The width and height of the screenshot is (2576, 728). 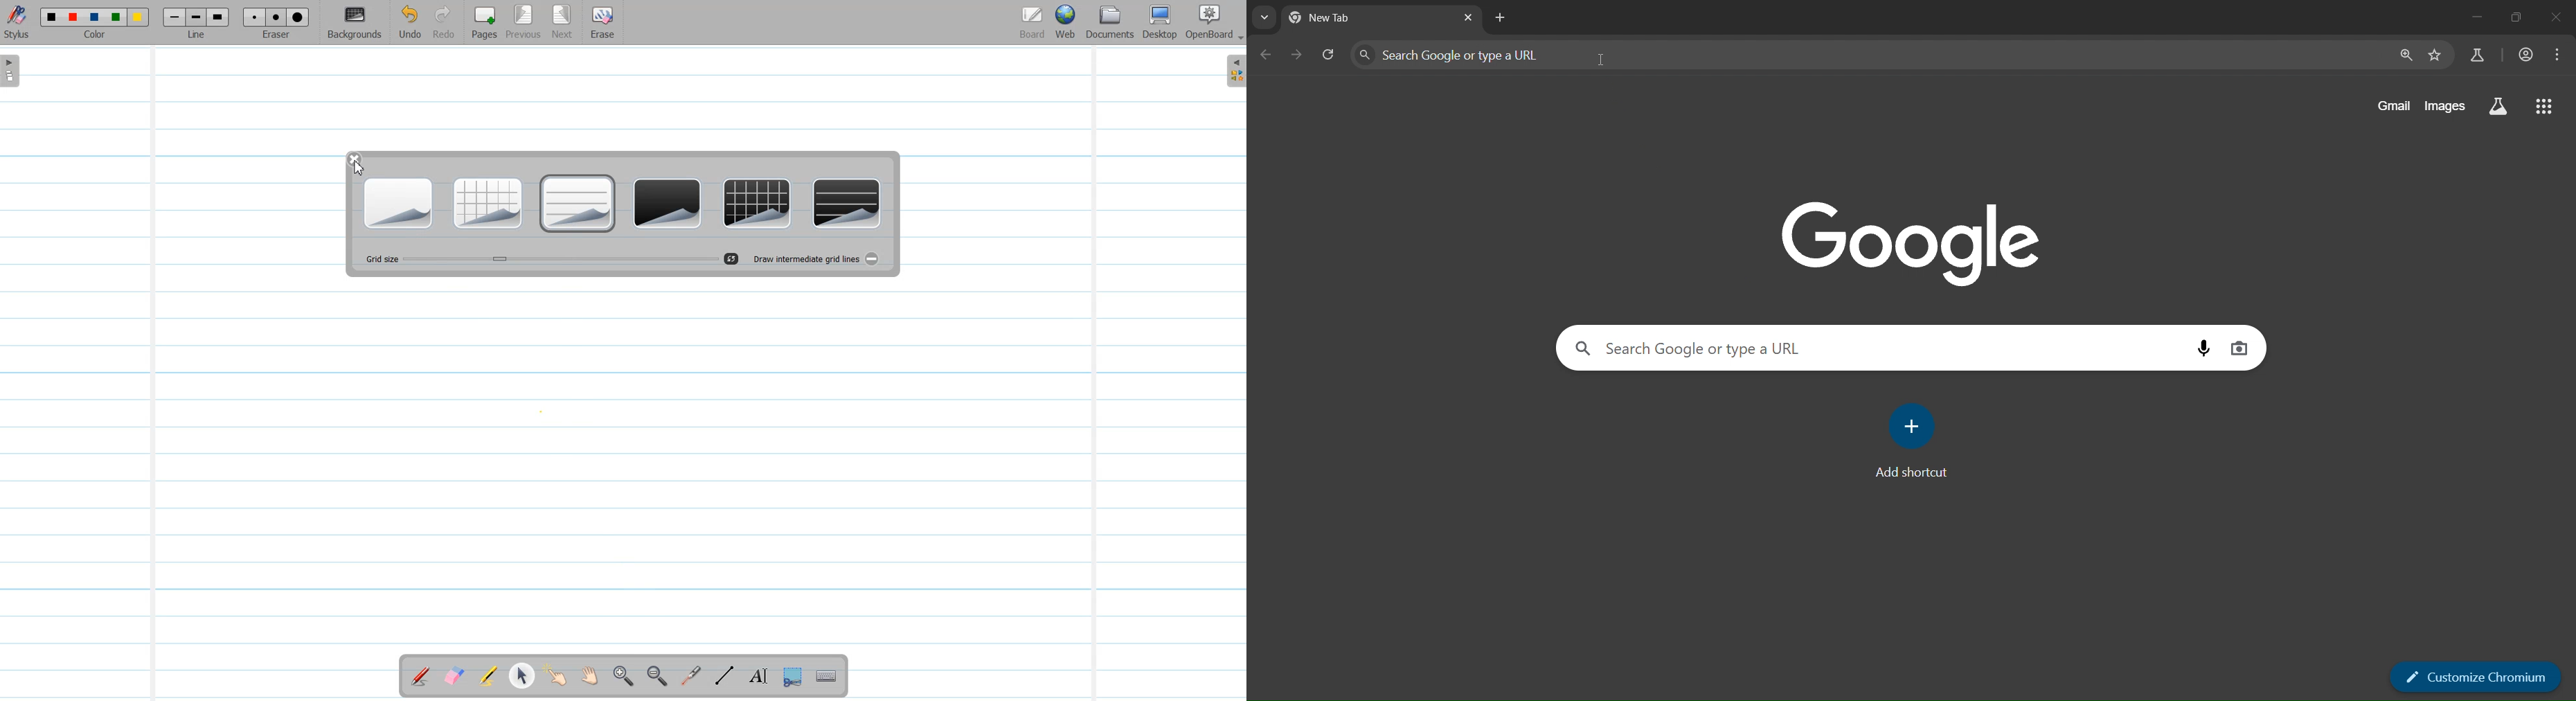 What do you see at coordinates (2407, 56) in the screenshot?
I see `zoom` at bounding box center [2407, 56].